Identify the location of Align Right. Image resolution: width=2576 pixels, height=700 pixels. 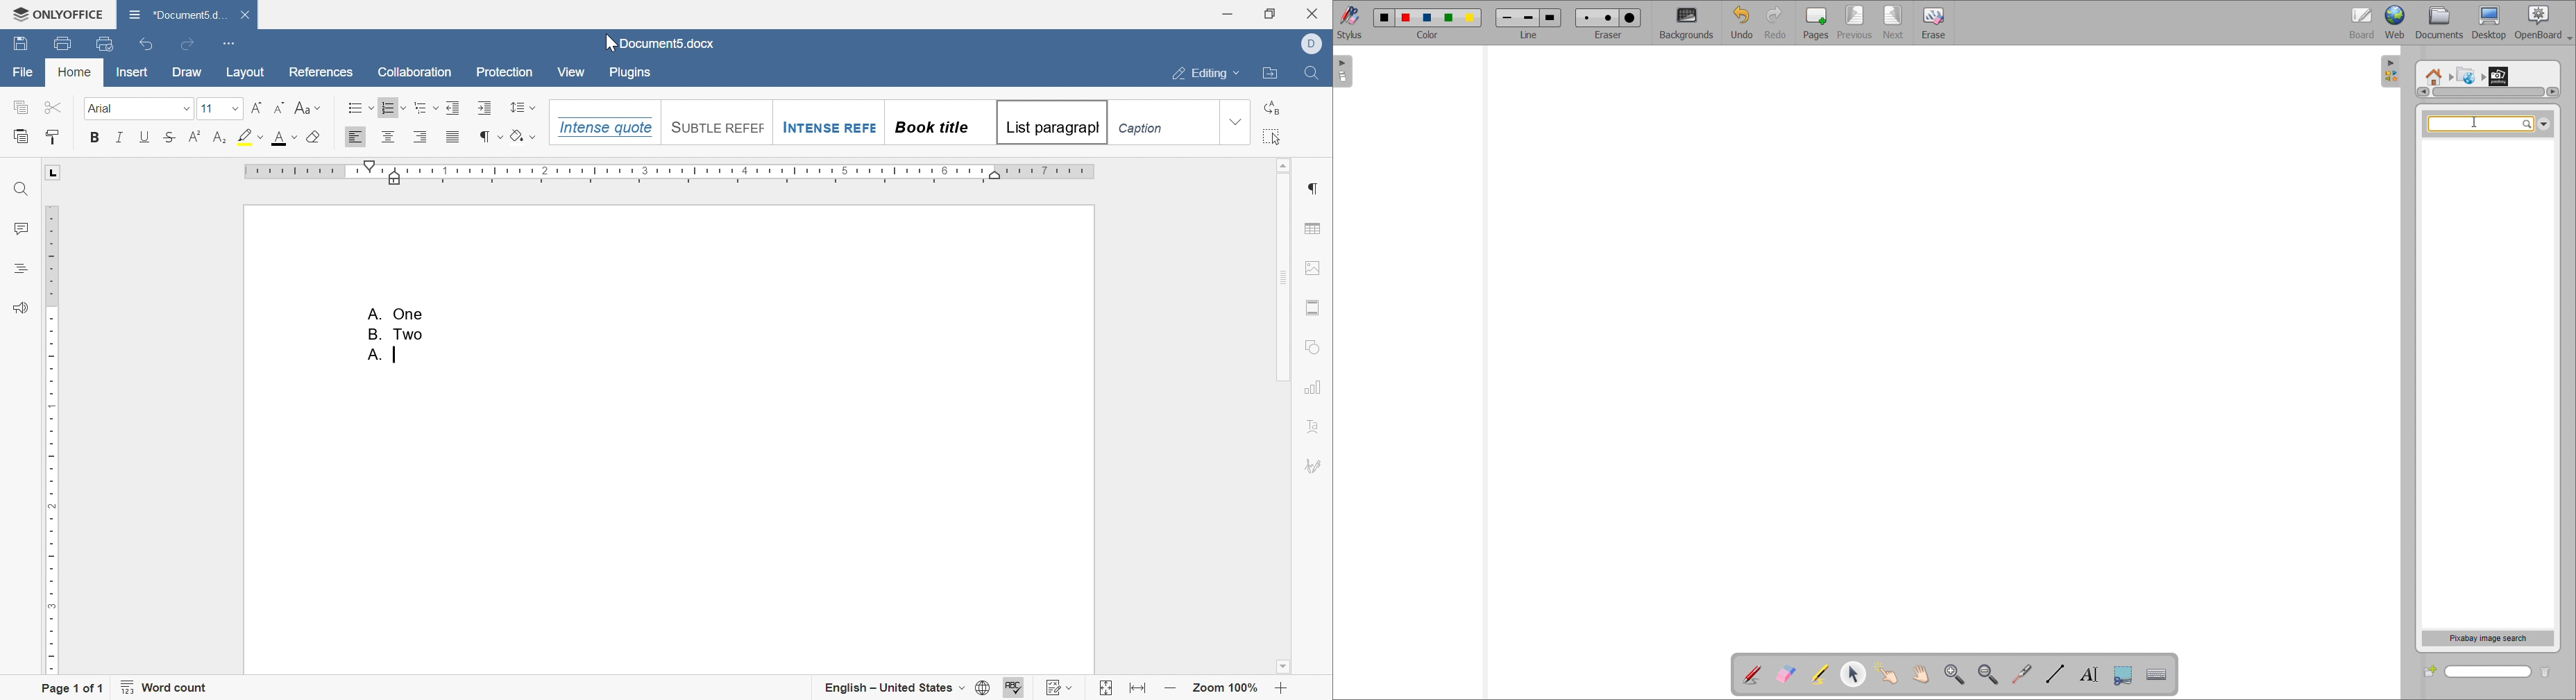
(421, 136).